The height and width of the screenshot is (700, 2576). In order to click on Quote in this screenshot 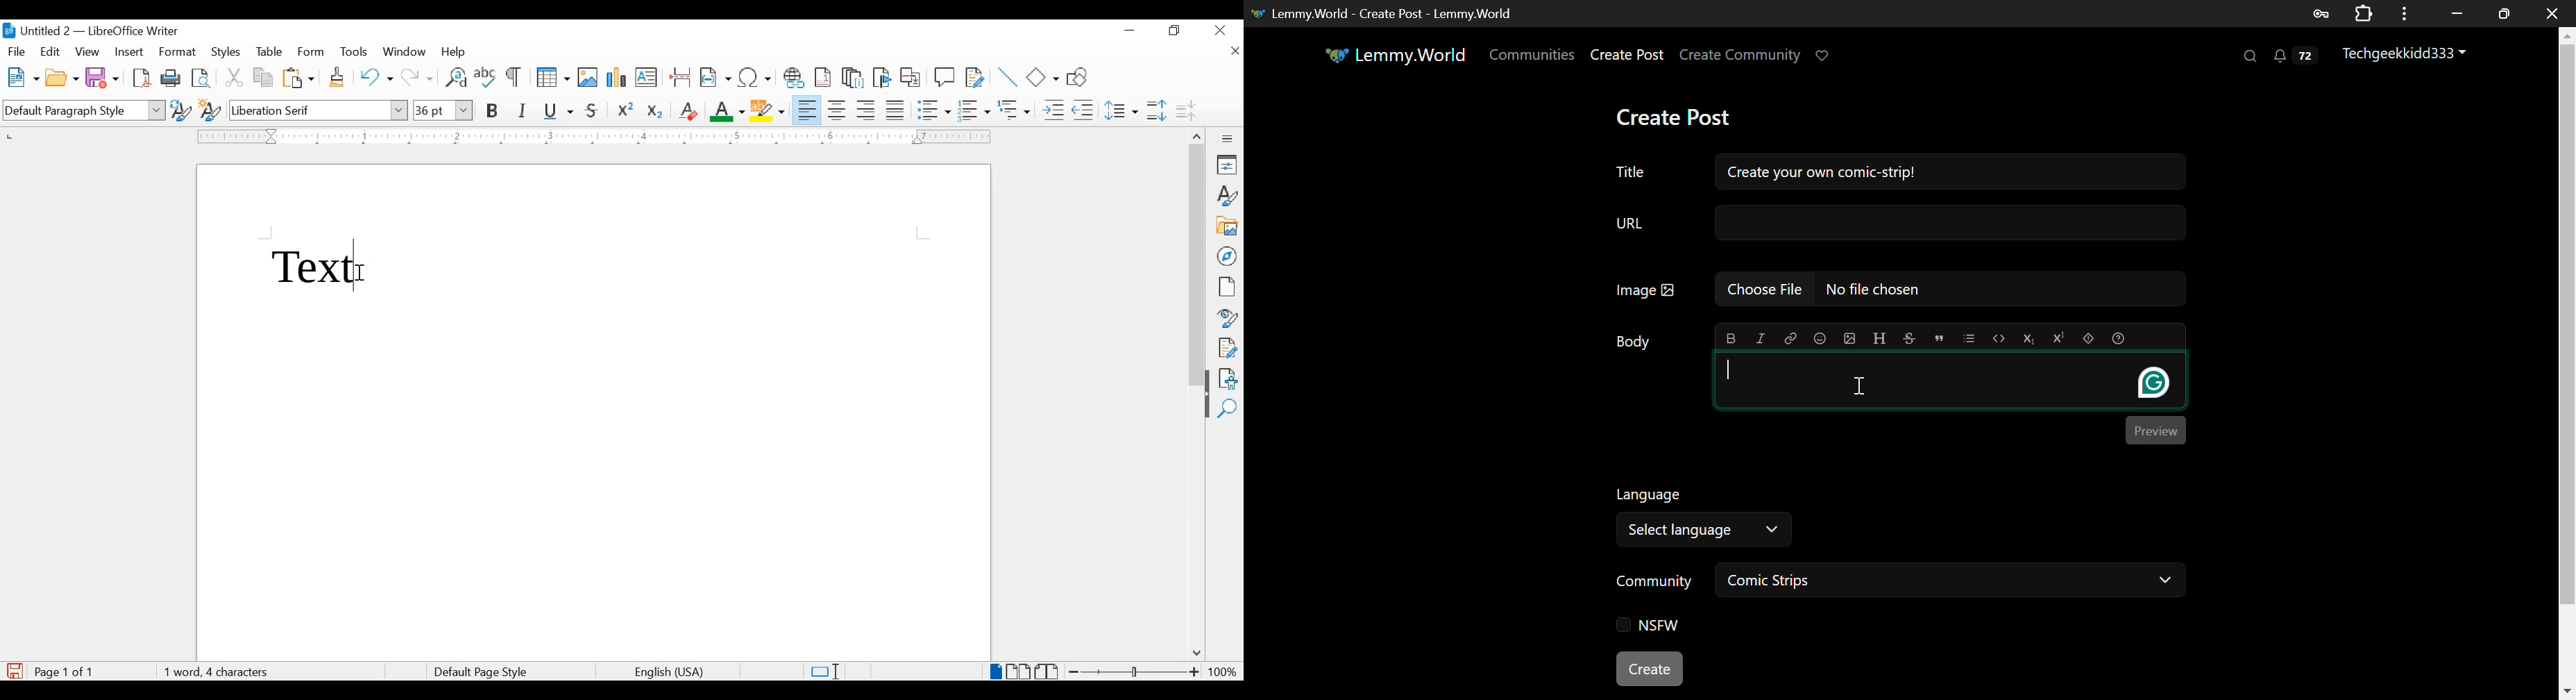, I will do `click(1939, 337)`.